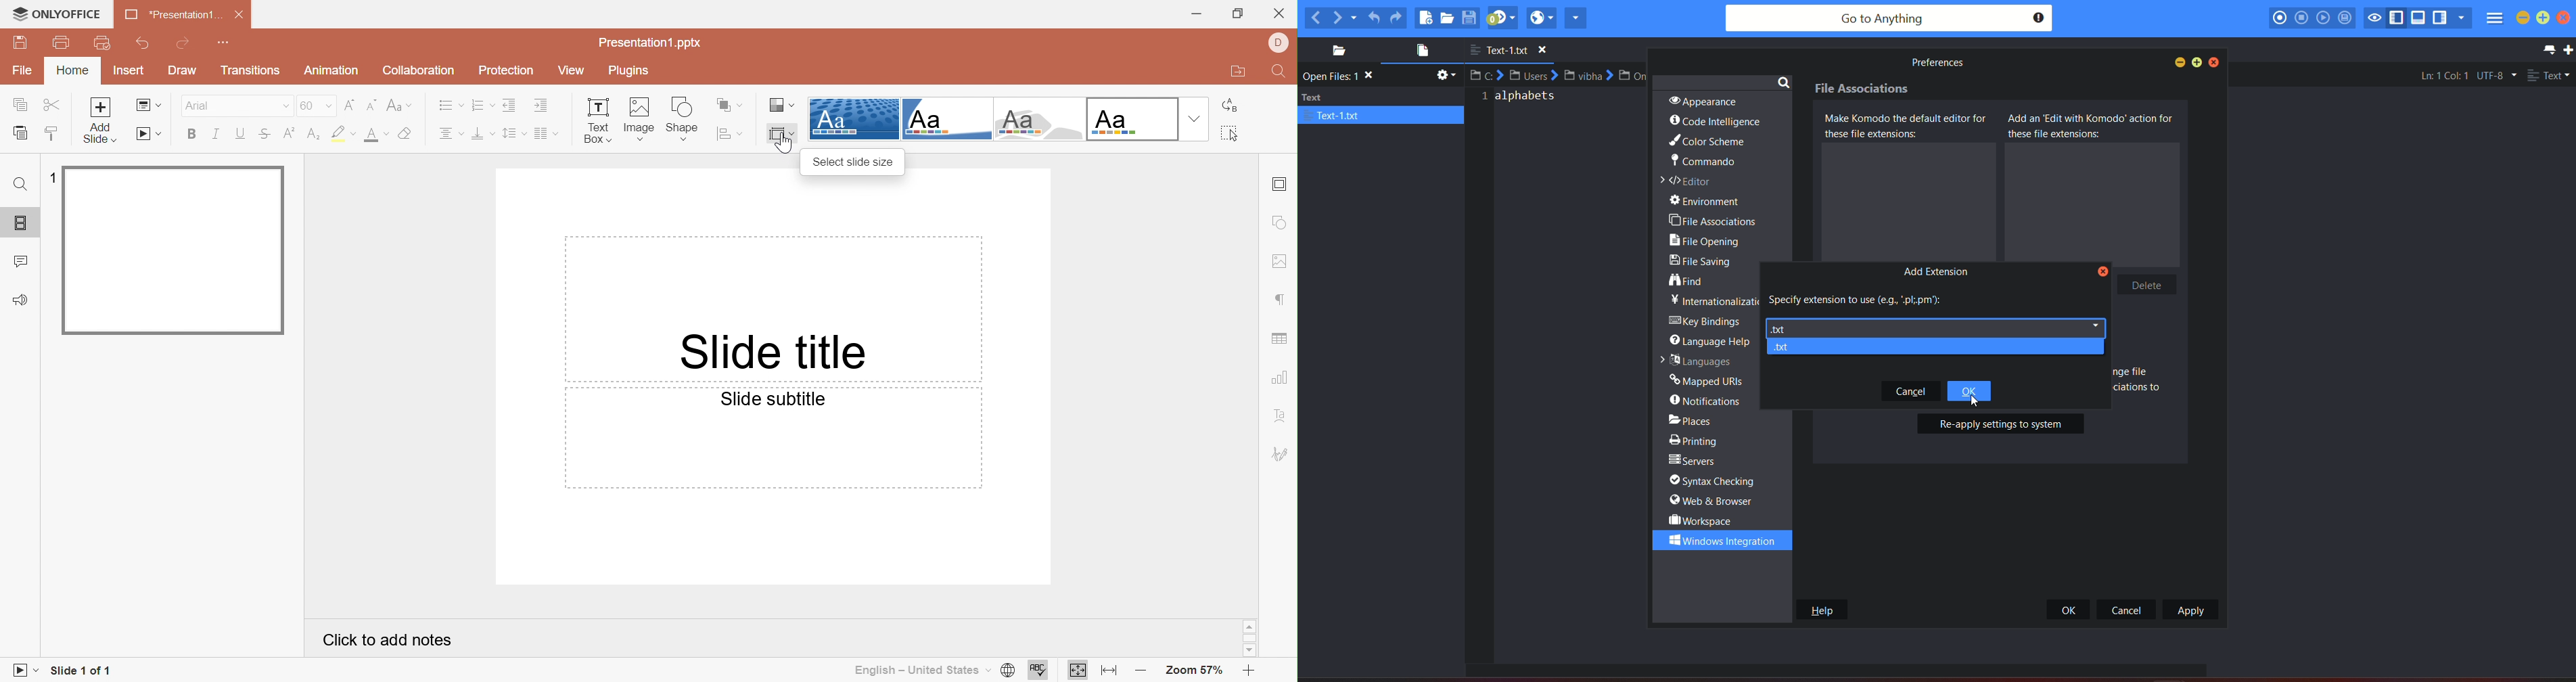  Describe the element at coordinates (1109, 673) in the screenshot. I see `Fit to width` at that location.